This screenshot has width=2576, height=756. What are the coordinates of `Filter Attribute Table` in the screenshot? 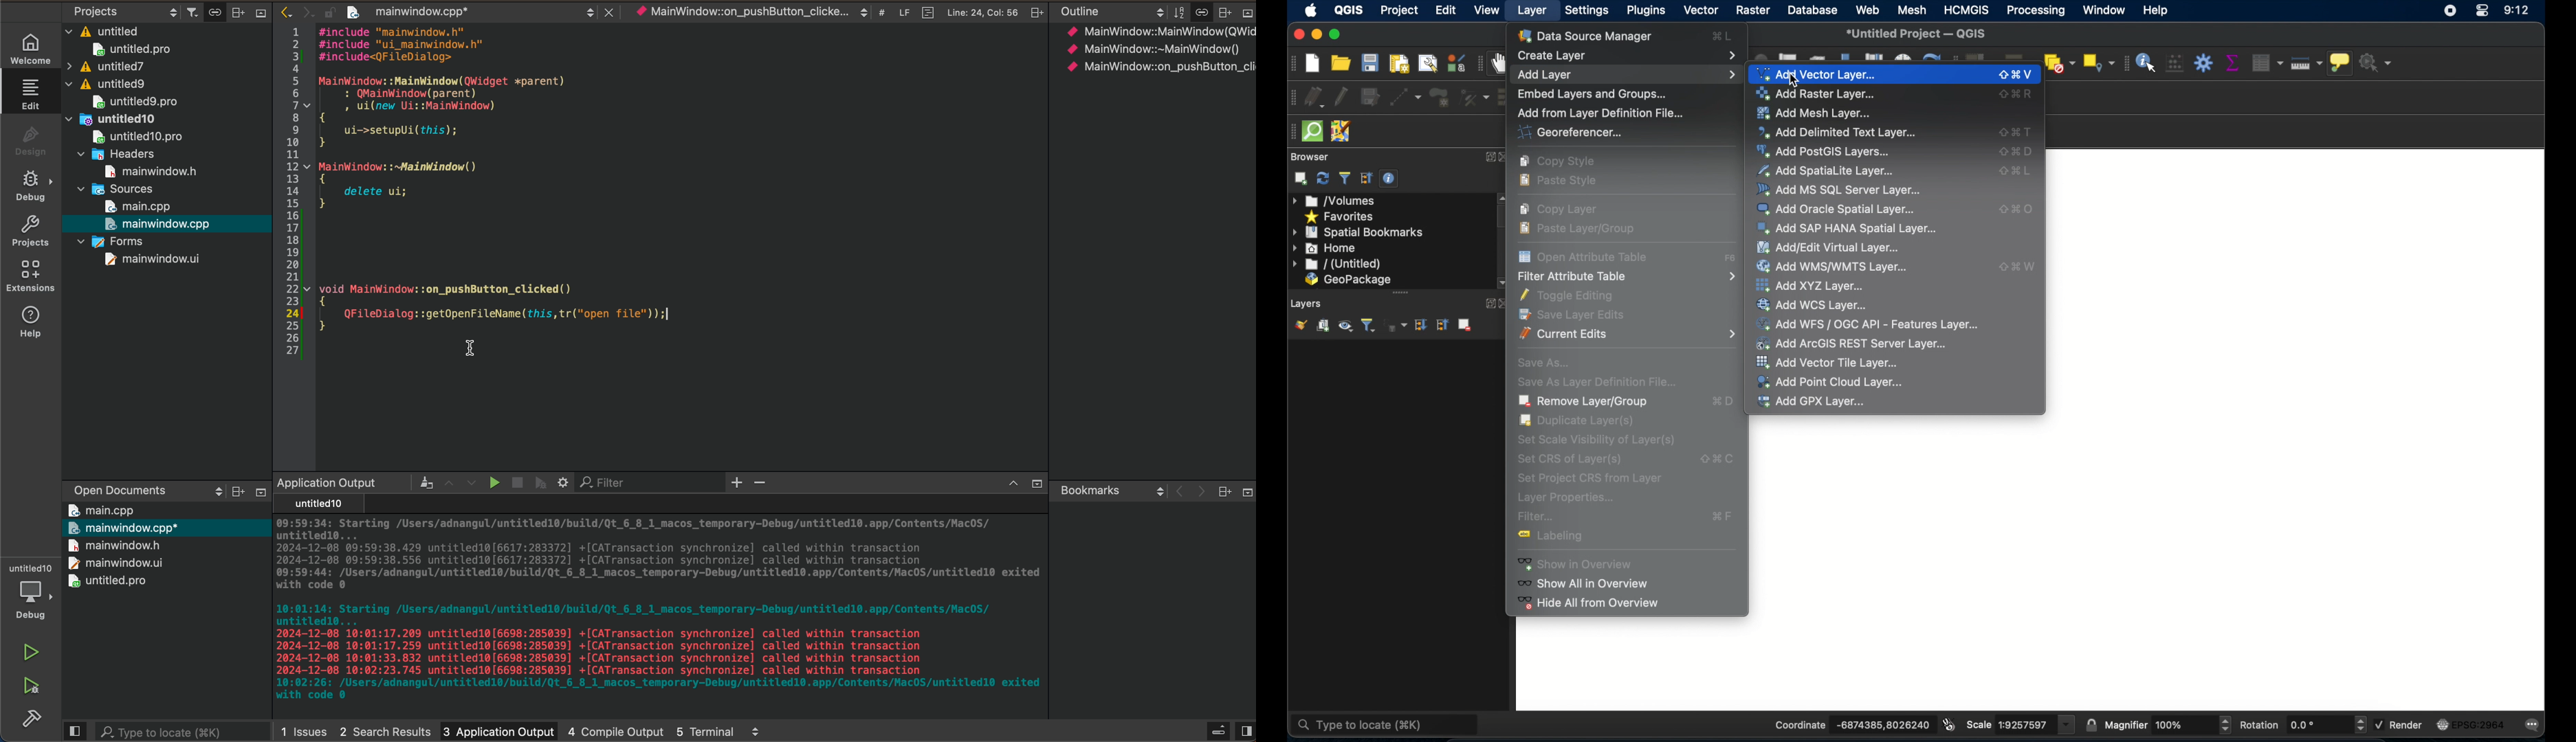 It's located at (1627, 278).